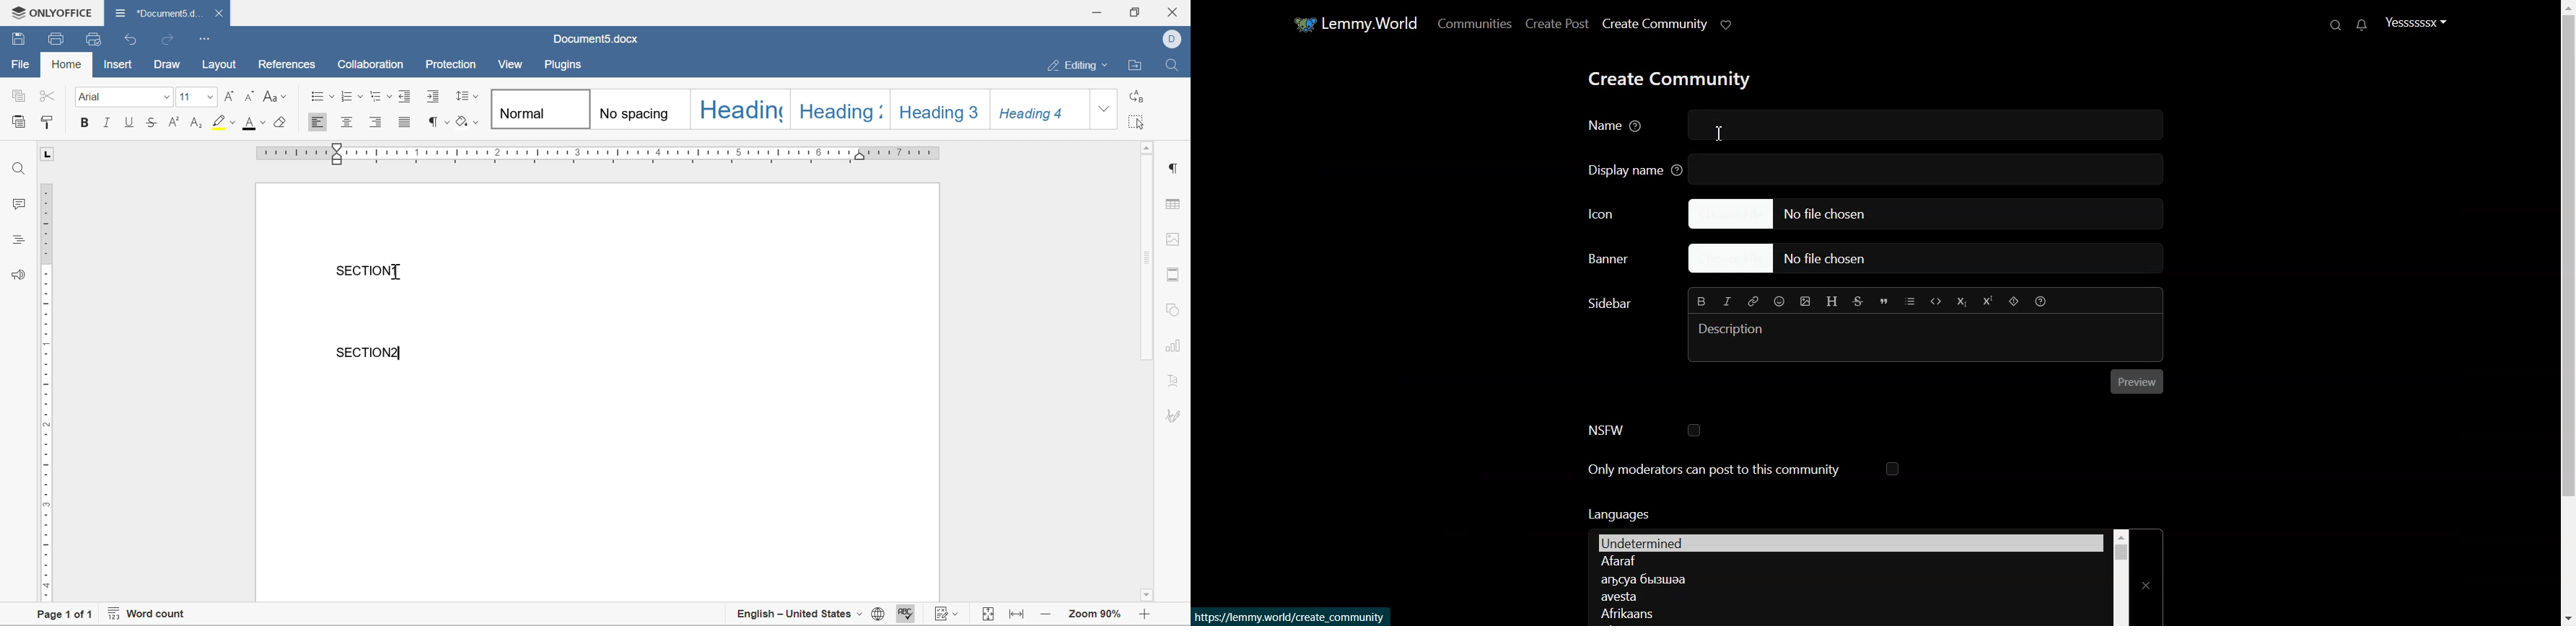 The width and height of the screenshot is (2576, 644). Describe the element at coordinates (19, 37) in the screenshot. I see `save` at that location.